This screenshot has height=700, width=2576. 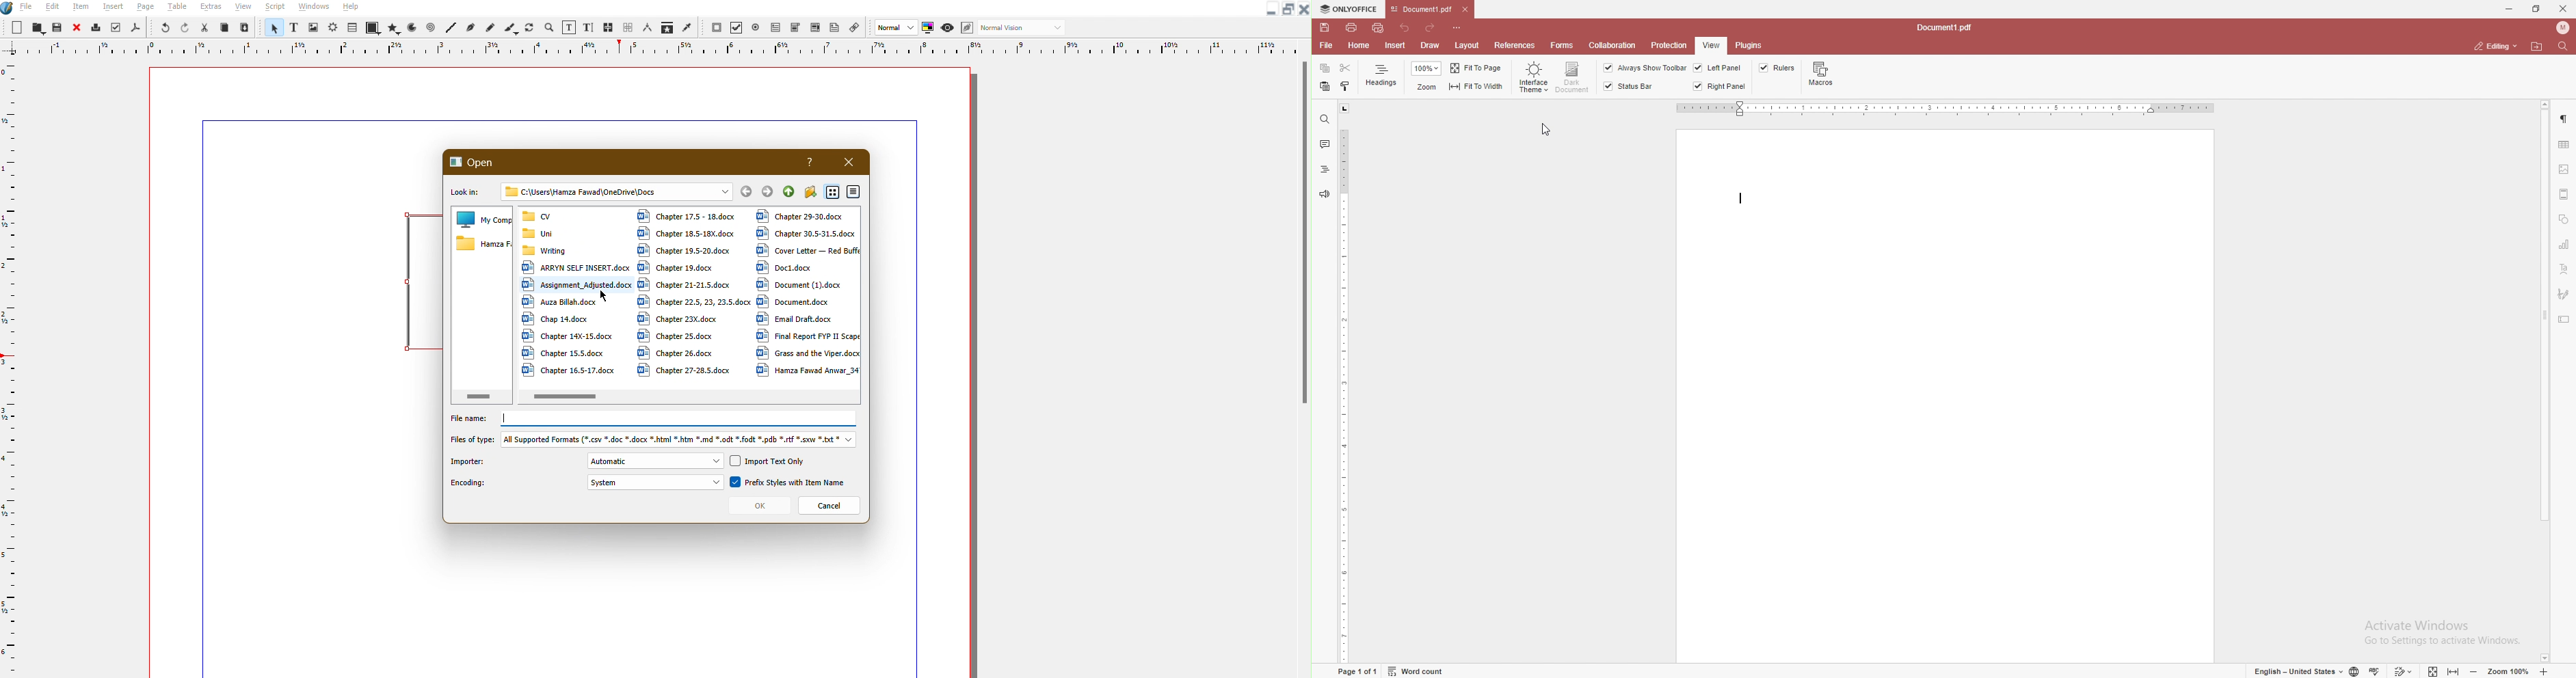 What do you see at coordinates (18, 28) in the screenshot?
I see `New` at bounding box center [18, 28].